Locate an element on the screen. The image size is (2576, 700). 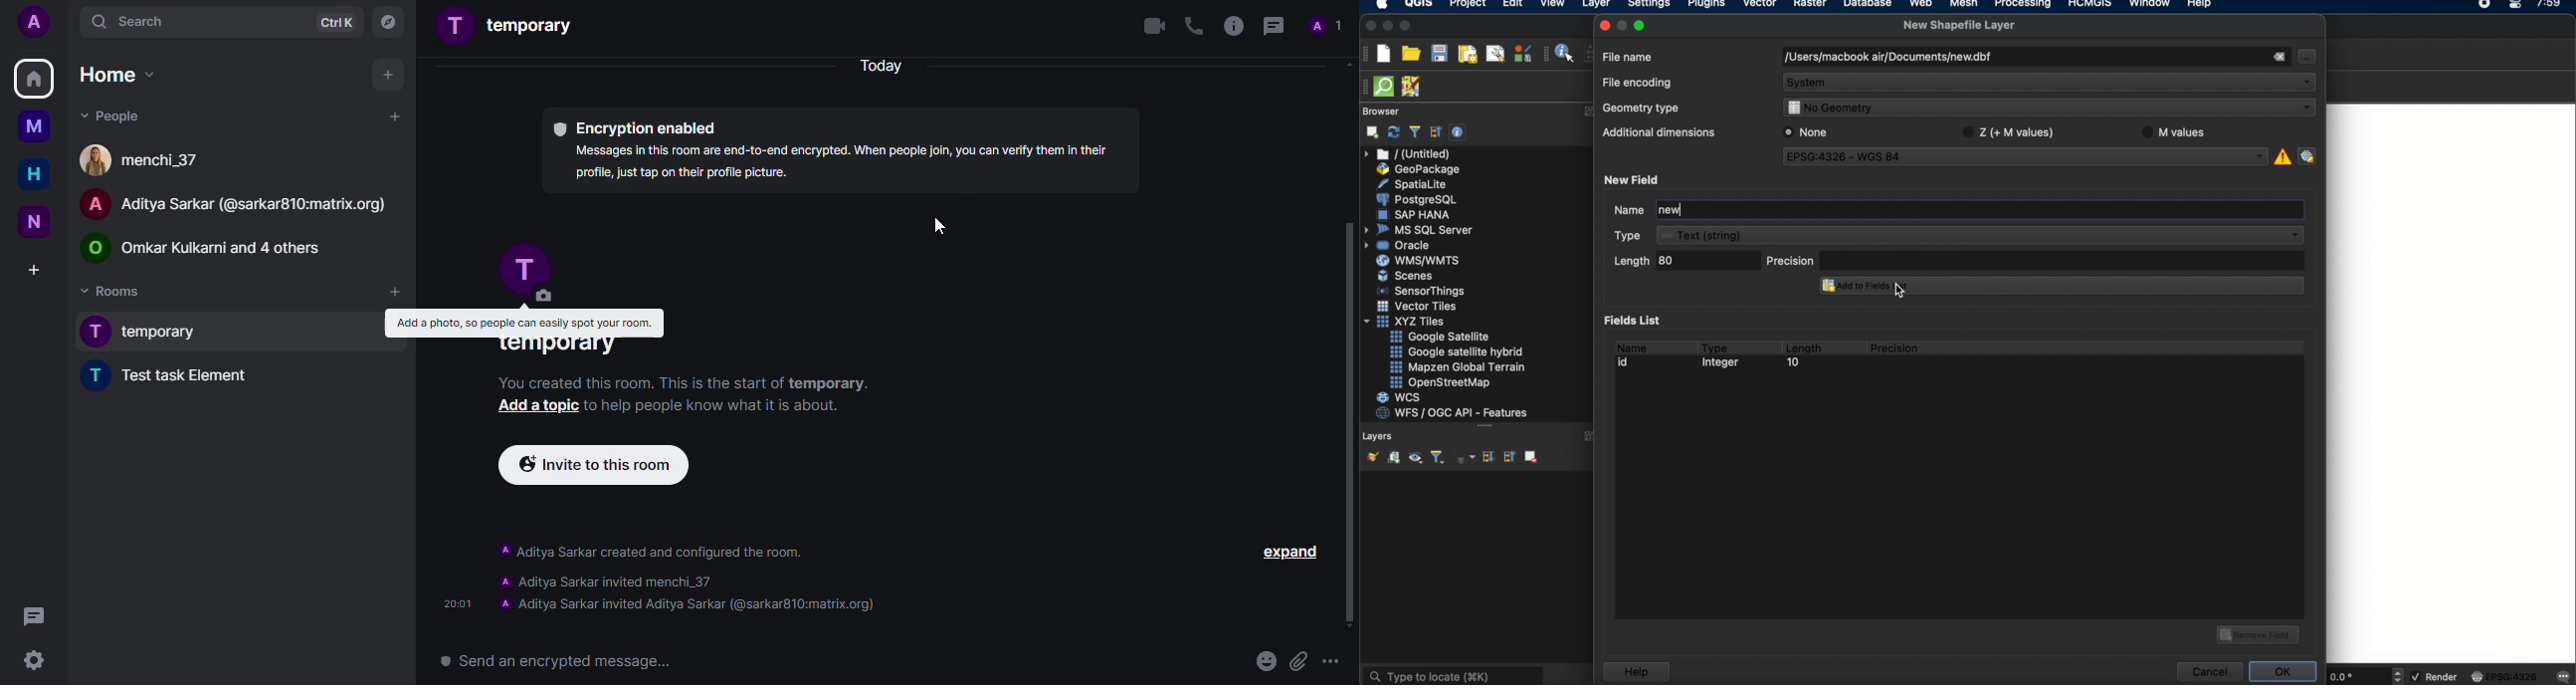
new shaoefile layer is located at coordinates (1959, 25).